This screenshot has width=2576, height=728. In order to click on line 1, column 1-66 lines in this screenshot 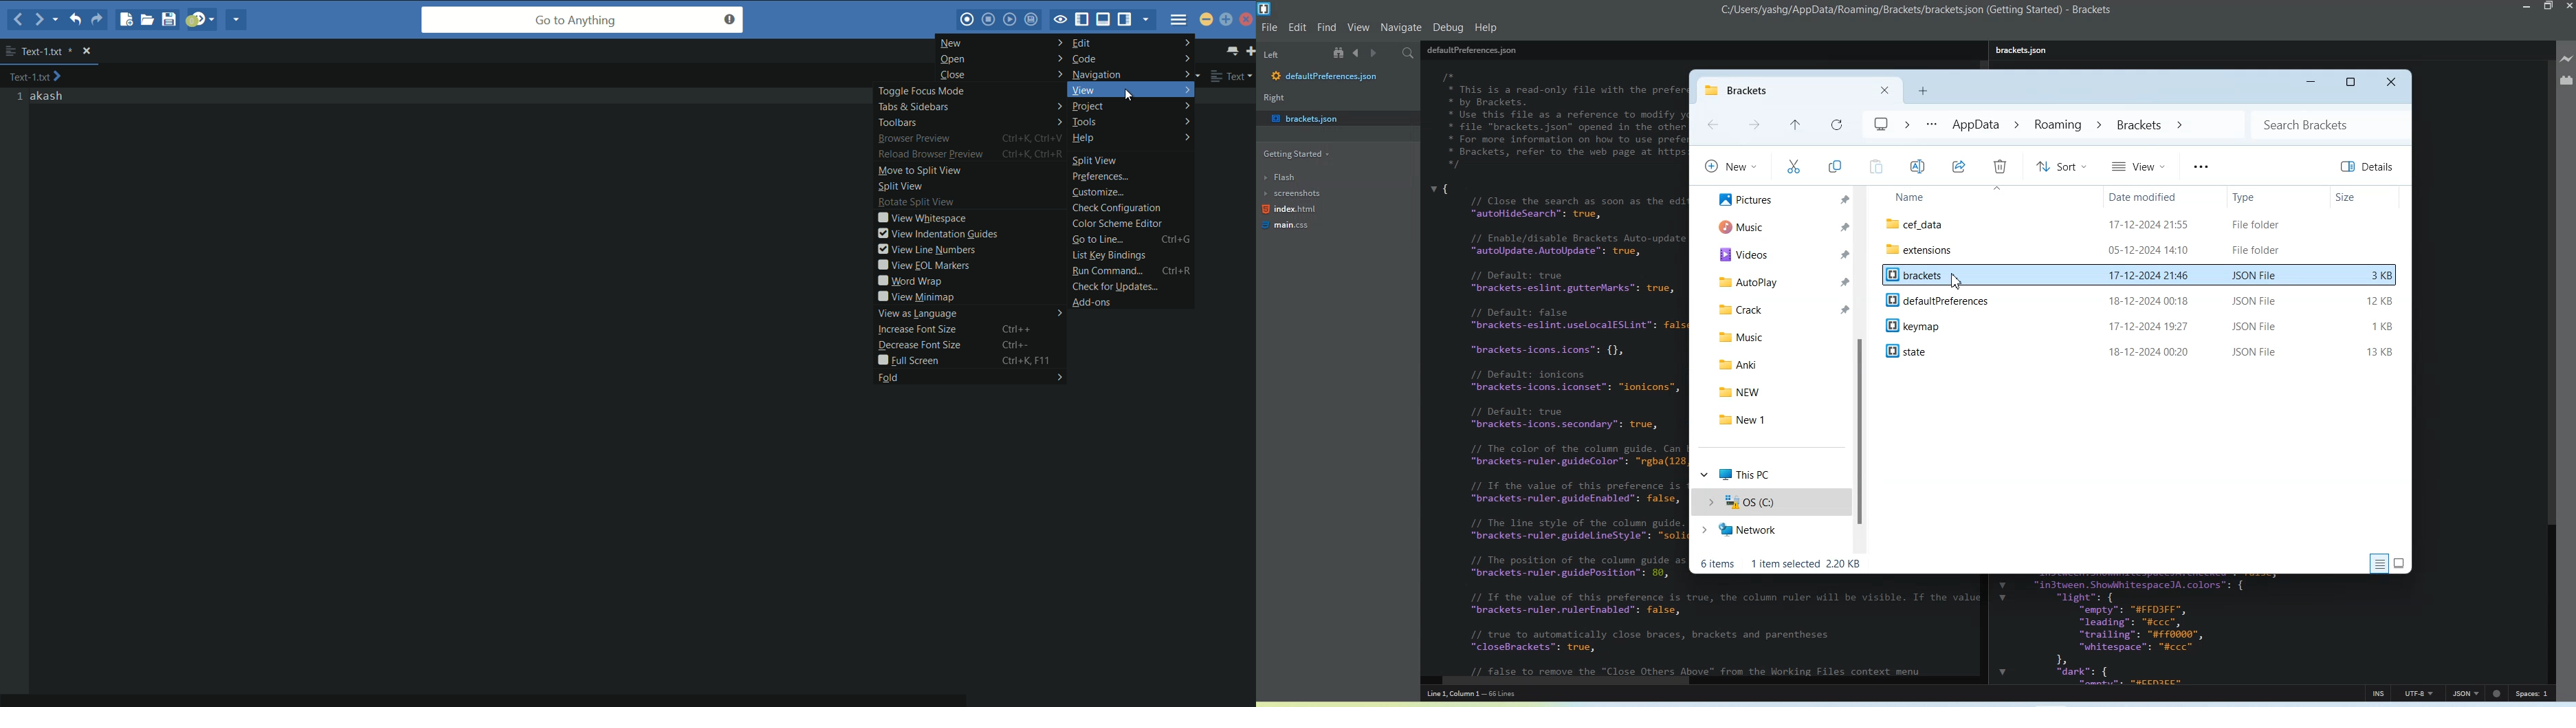, I will do `click(1488, 695)`.